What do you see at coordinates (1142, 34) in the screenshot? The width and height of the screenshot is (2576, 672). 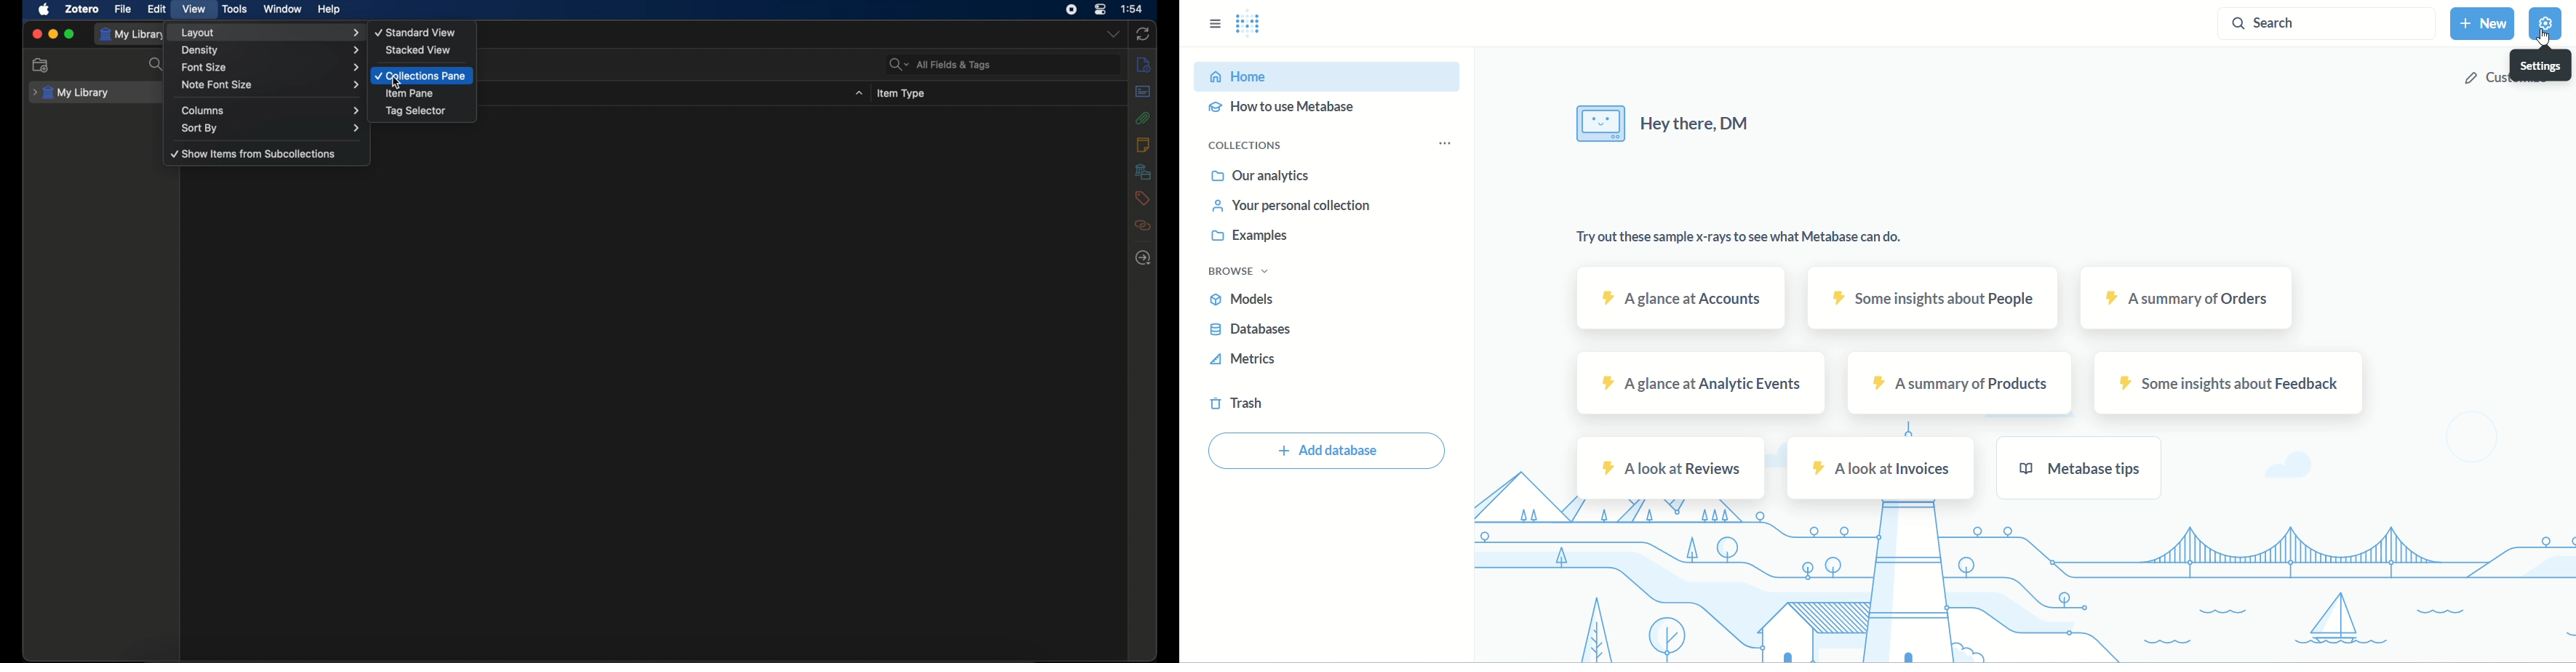 I see `sync` at bounding box center [1142, 34].